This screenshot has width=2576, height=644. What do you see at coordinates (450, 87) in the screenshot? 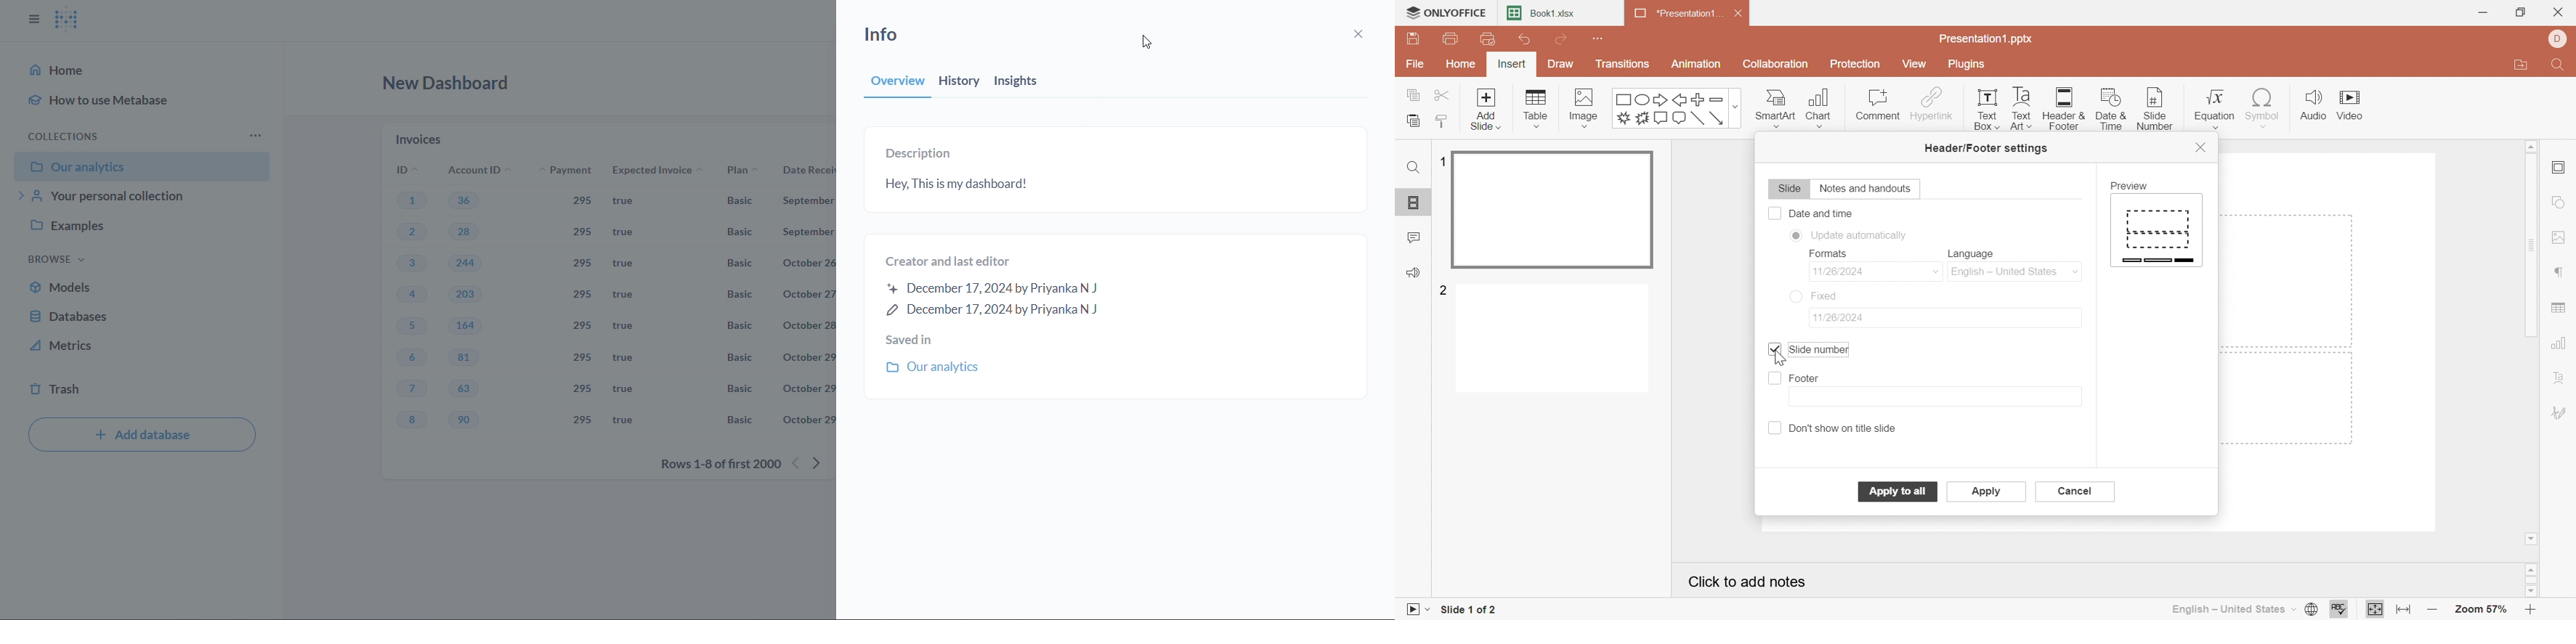
I see `new dashboard` at bounding box center [450, 87].